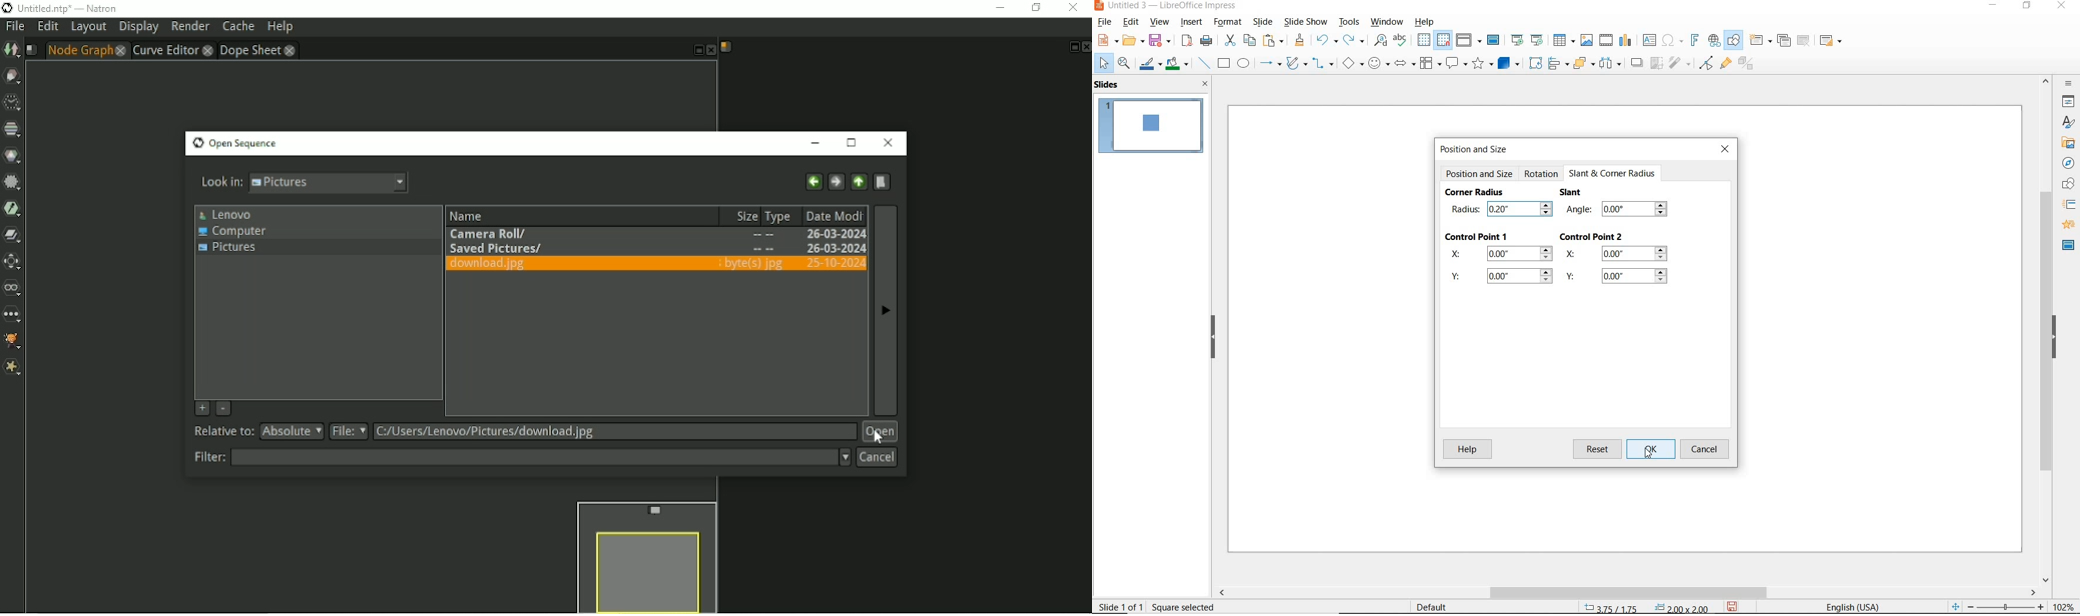 The height and width of the screenshot is (616, 2100). Describe the element at coordinates (1272, 42) in the screenshot. I see `paste` at that location.